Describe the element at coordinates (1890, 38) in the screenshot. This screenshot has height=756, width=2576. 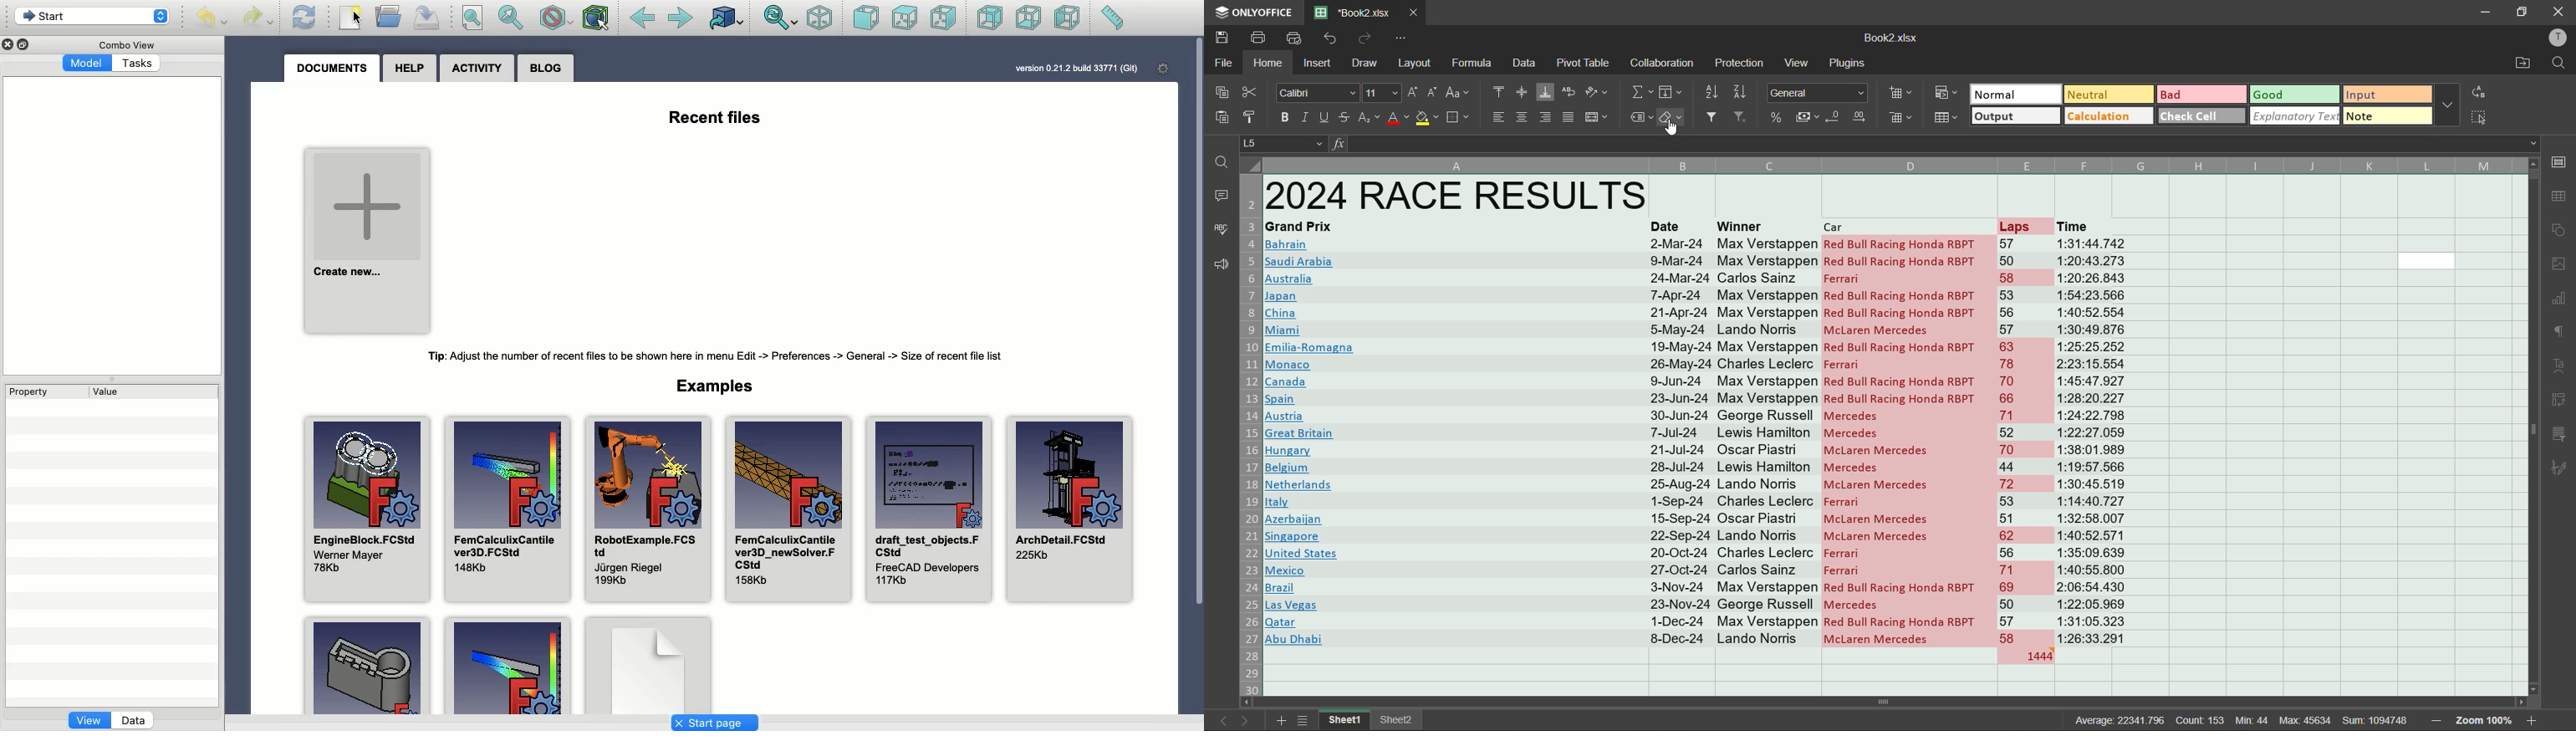
I see `filename` at that location.